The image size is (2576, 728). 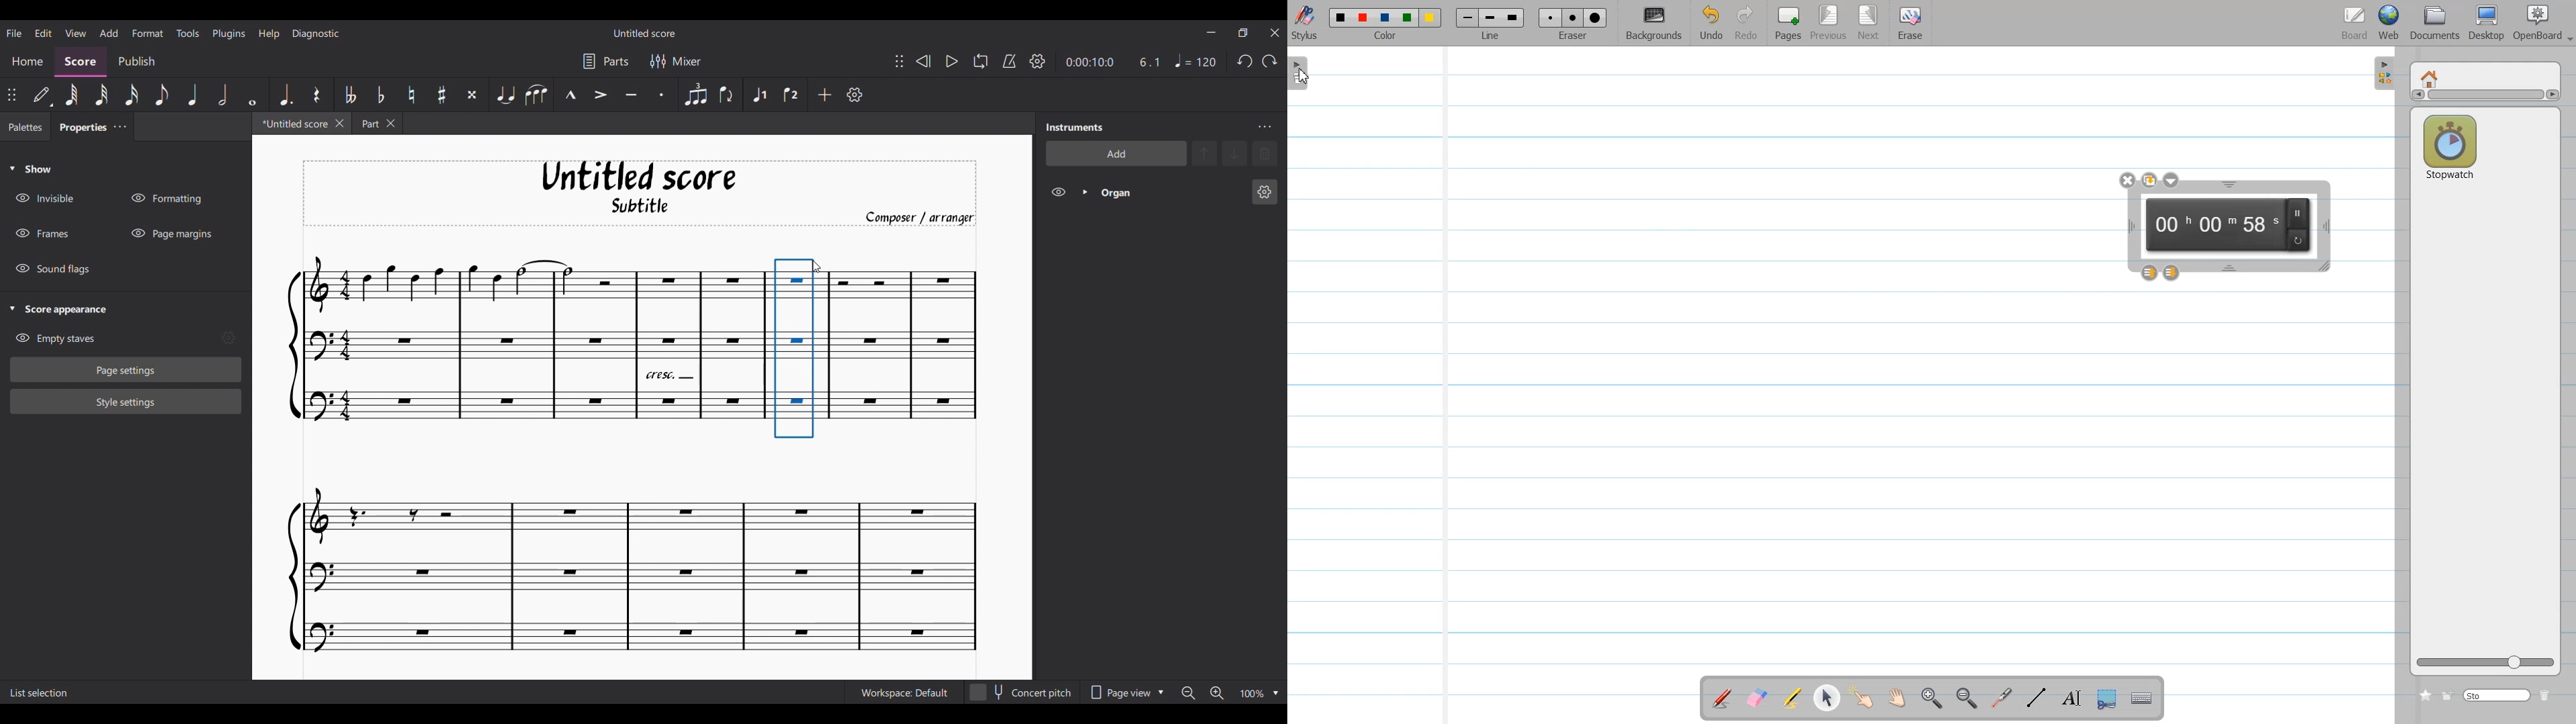 What do you see at coordinates (2485, 663) in the screenshot?
I see `Logo size adjuster` at bounding box center [2485, 663].